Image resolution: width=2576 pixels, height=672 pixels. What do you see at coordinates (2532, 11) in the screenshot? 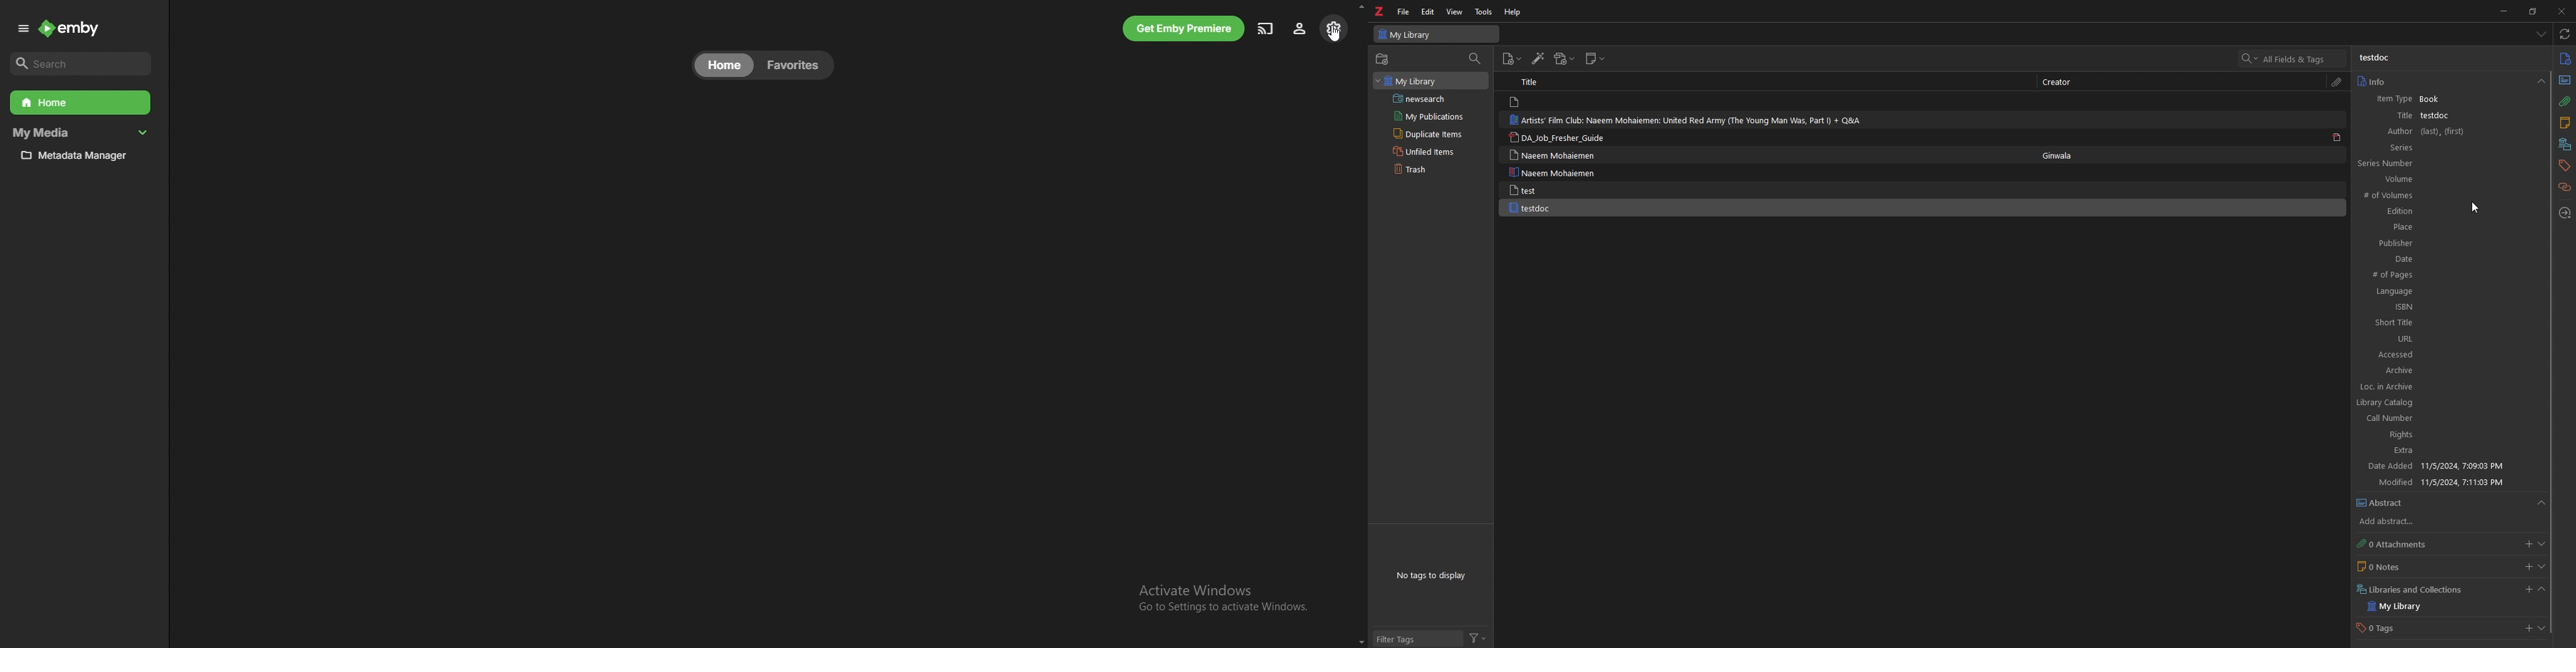
I see `resize` at bounding box center [2532, 11].